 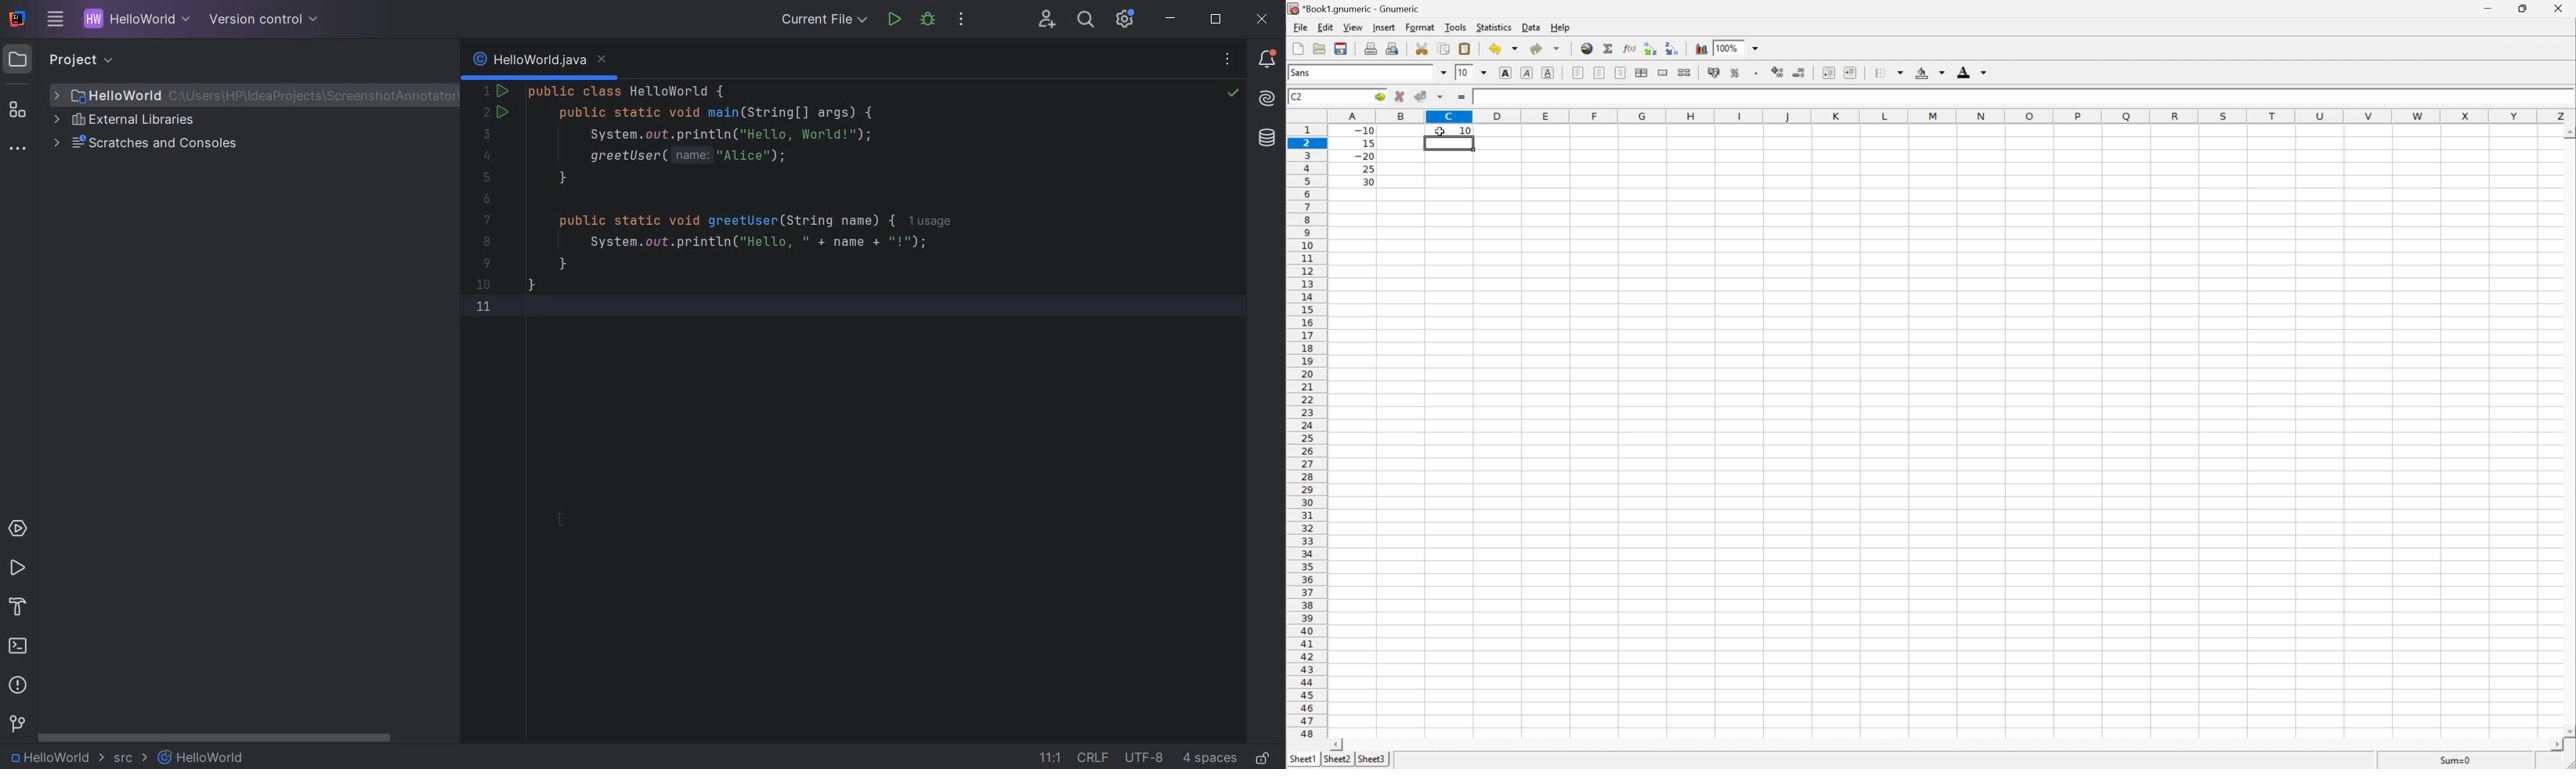 What do you see at coordinates (1302, 72) in the screenshot?
I see `Sans` at bounding box center [1302, 72].